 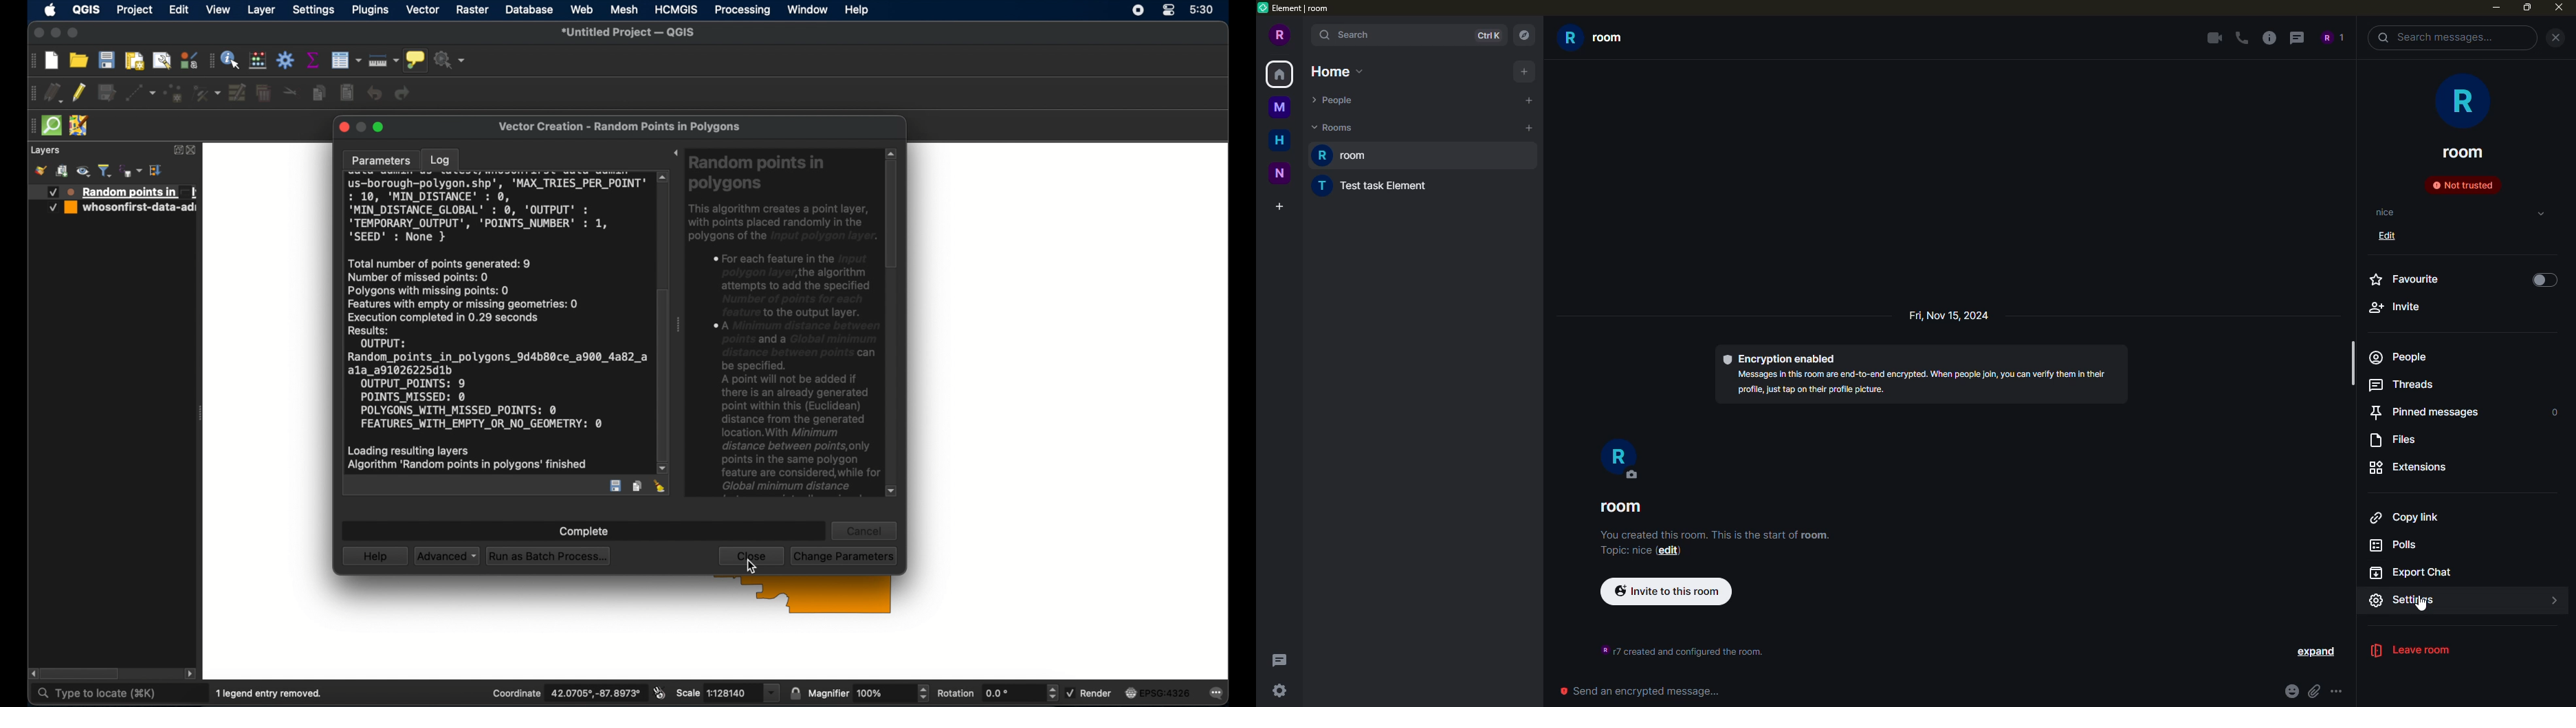 I want to click on invite to this room, so click(x=1664, y=593).